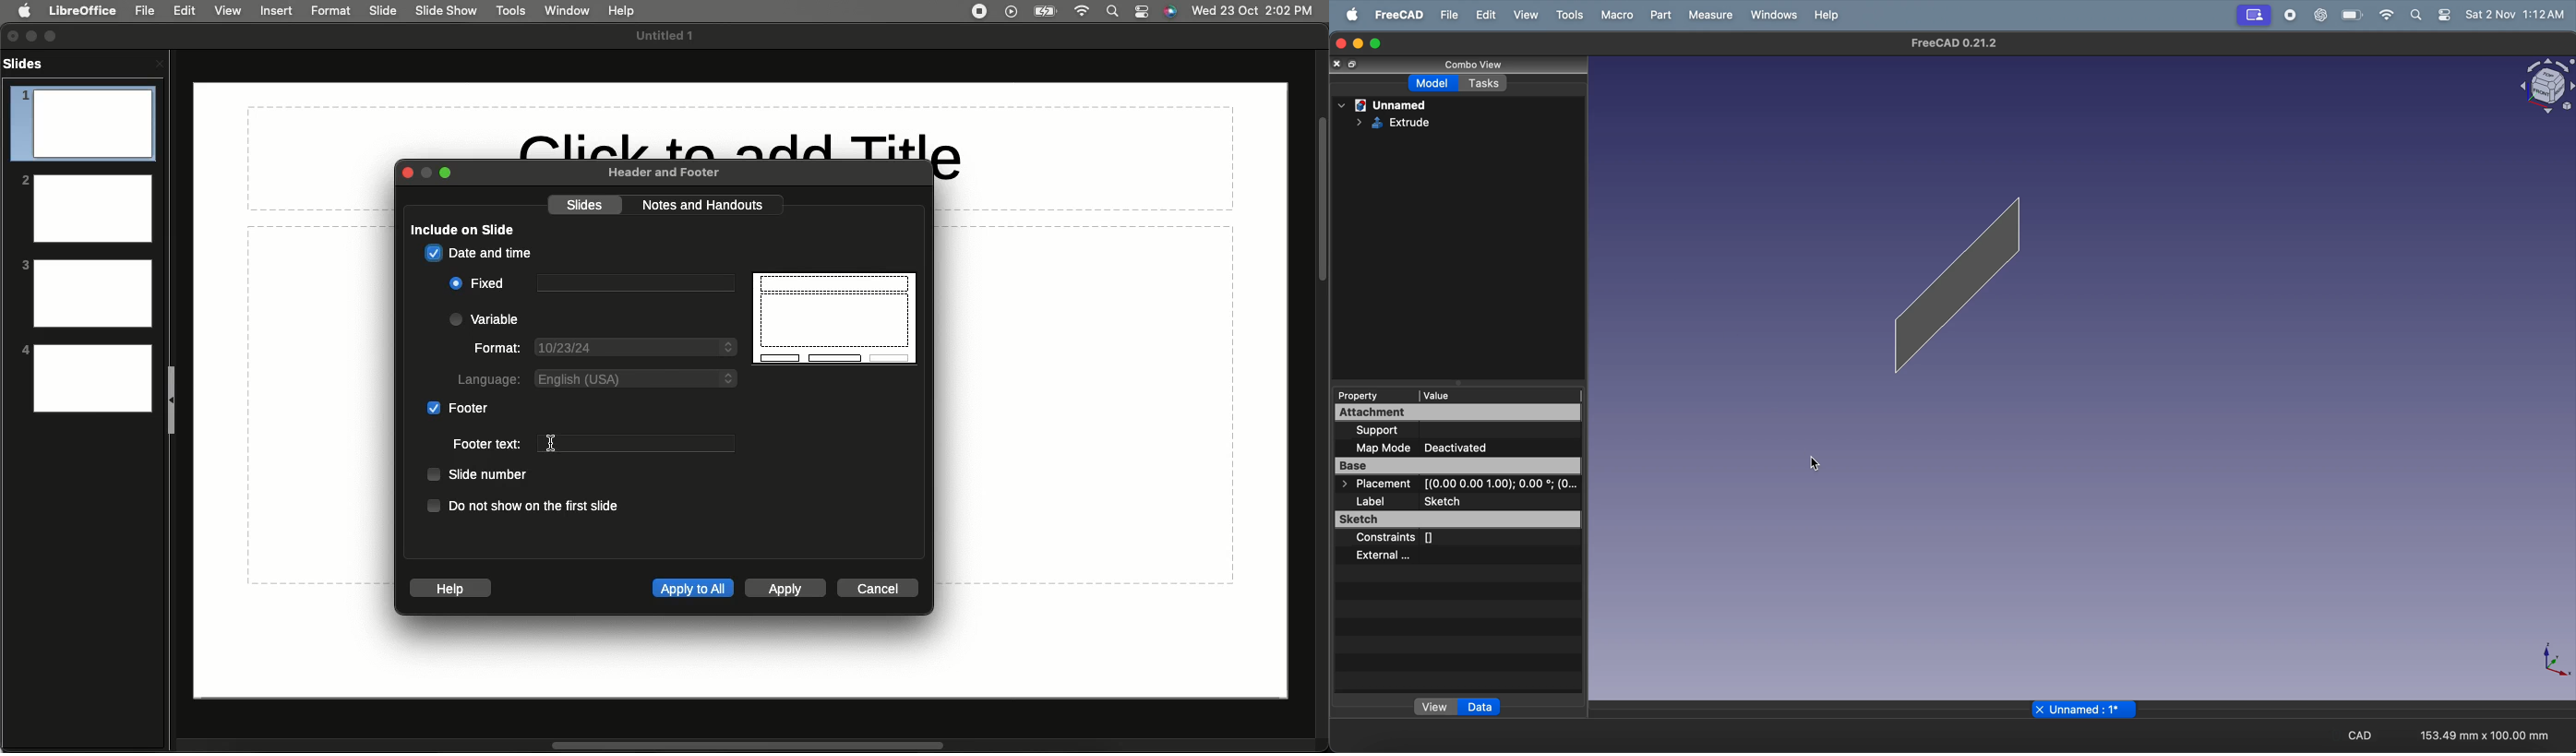 The image size is (2576, 756). I want to click on Video player, so click(1010, 13).